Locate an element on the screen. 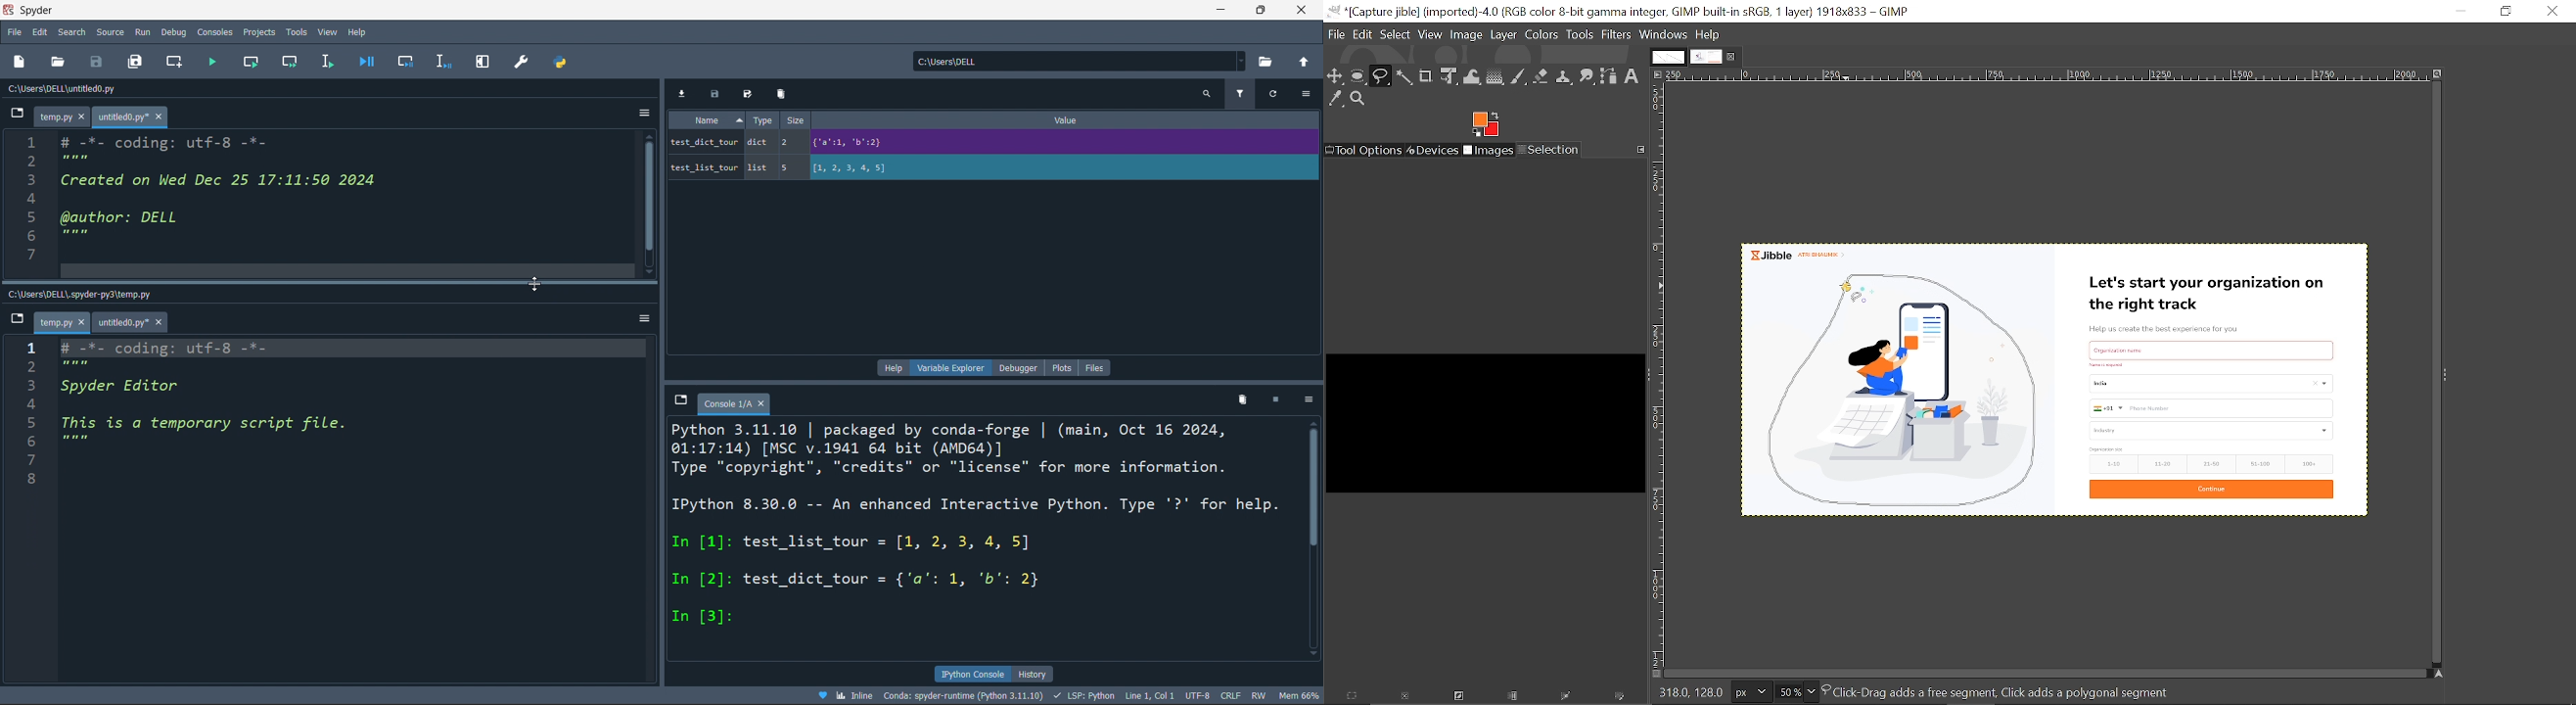 The height and width of the screenshot is (728, 2576). a | Name a Type Size Value is located at coordinates (970, 121).